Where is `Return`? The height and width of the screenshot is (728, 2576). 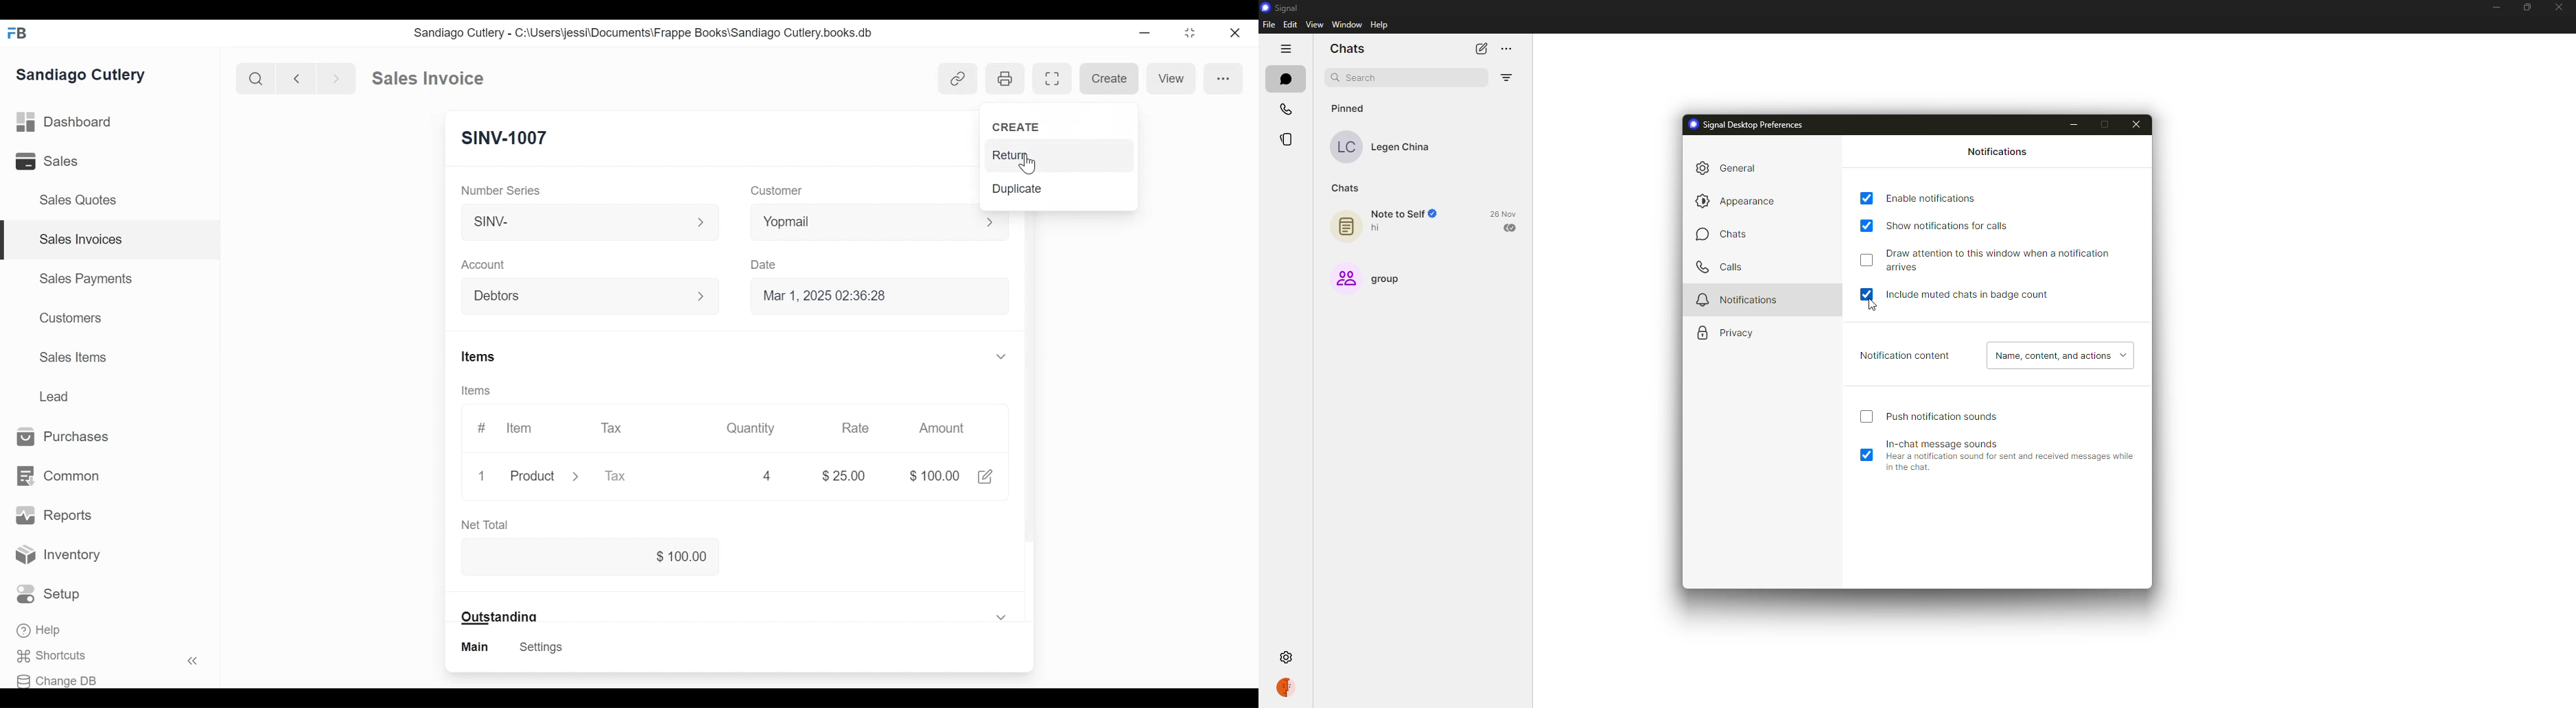 Return is located at coordinates (1011, 155).